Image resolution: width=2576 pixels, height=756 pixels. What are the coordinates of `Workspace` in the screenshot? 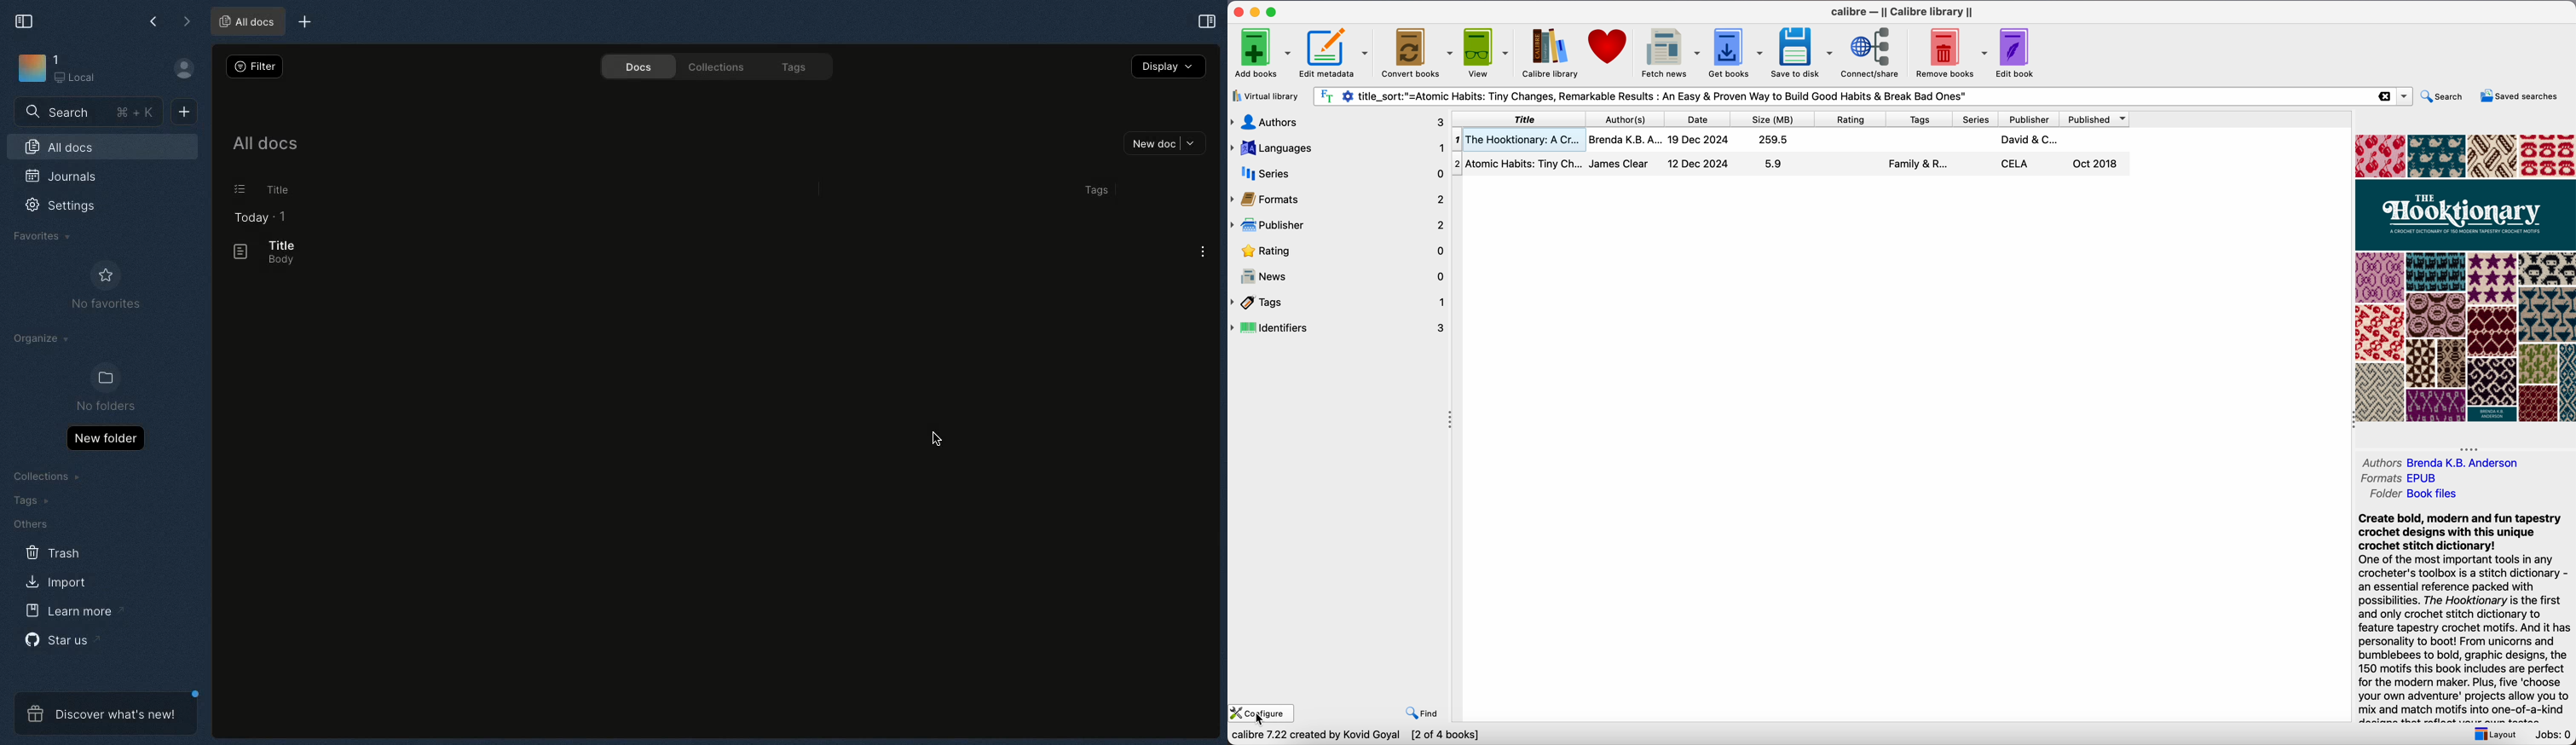 It's located at (83, 70).